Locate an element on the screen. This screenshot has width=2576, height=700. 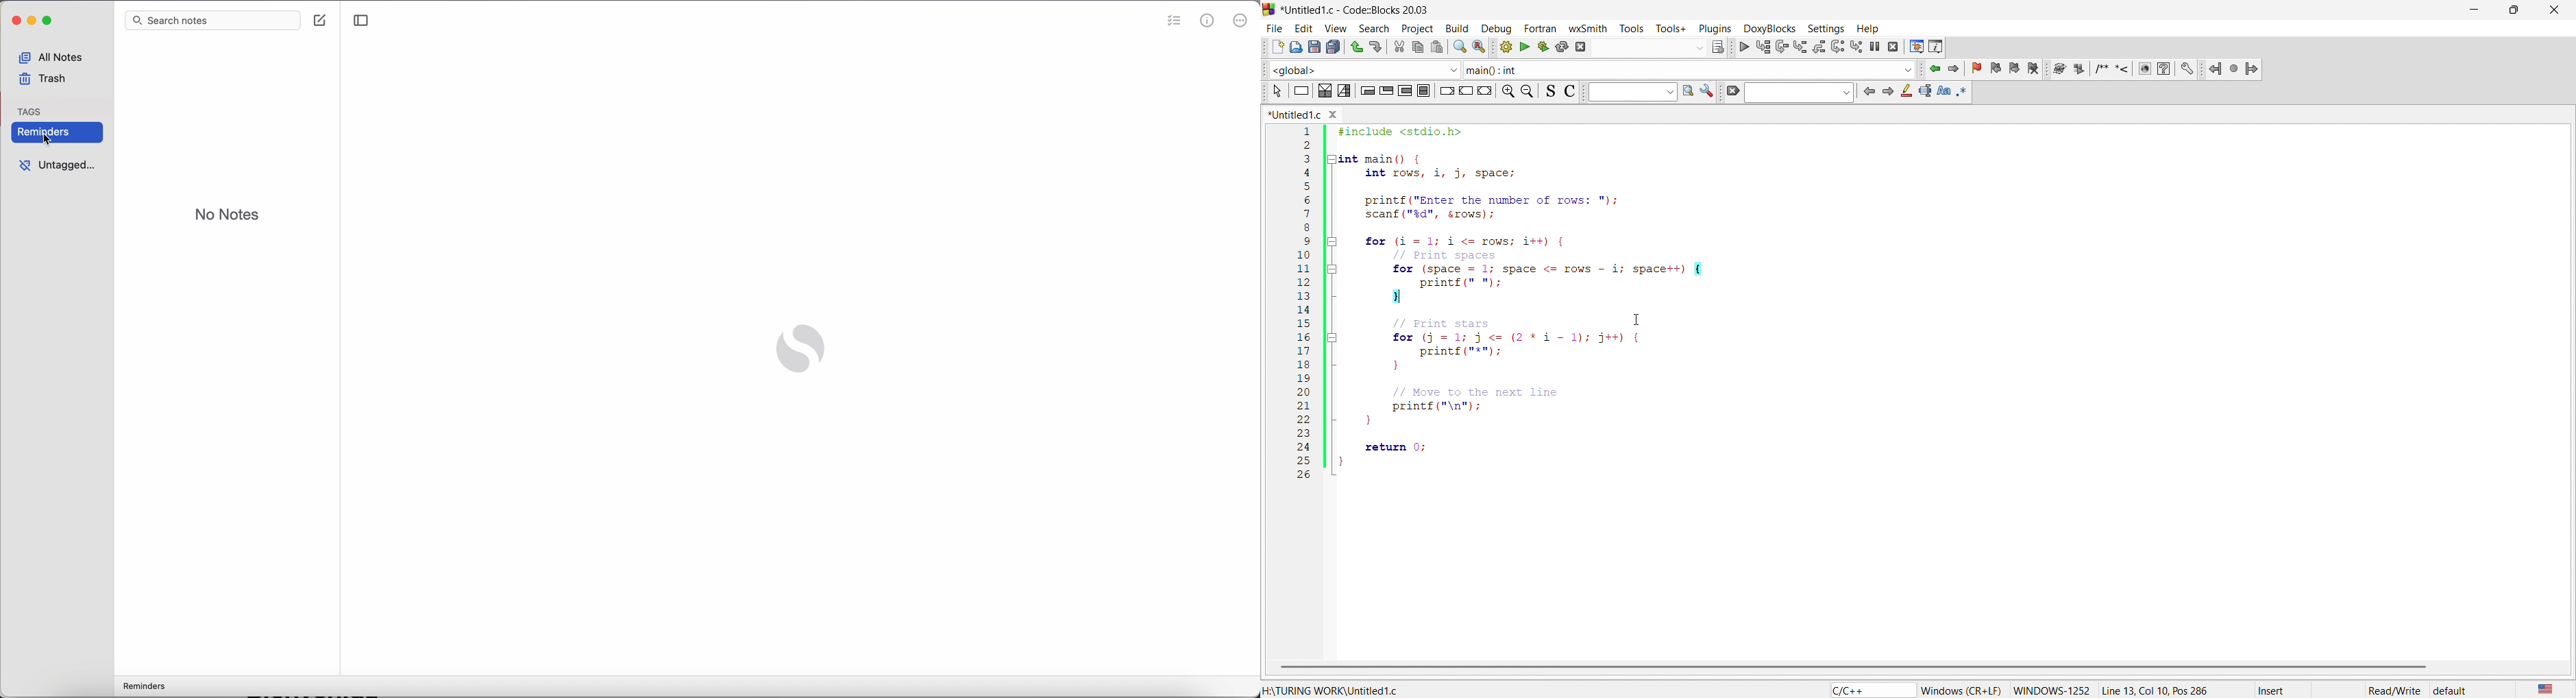
tools+ is located at coordinates (1669, 28).